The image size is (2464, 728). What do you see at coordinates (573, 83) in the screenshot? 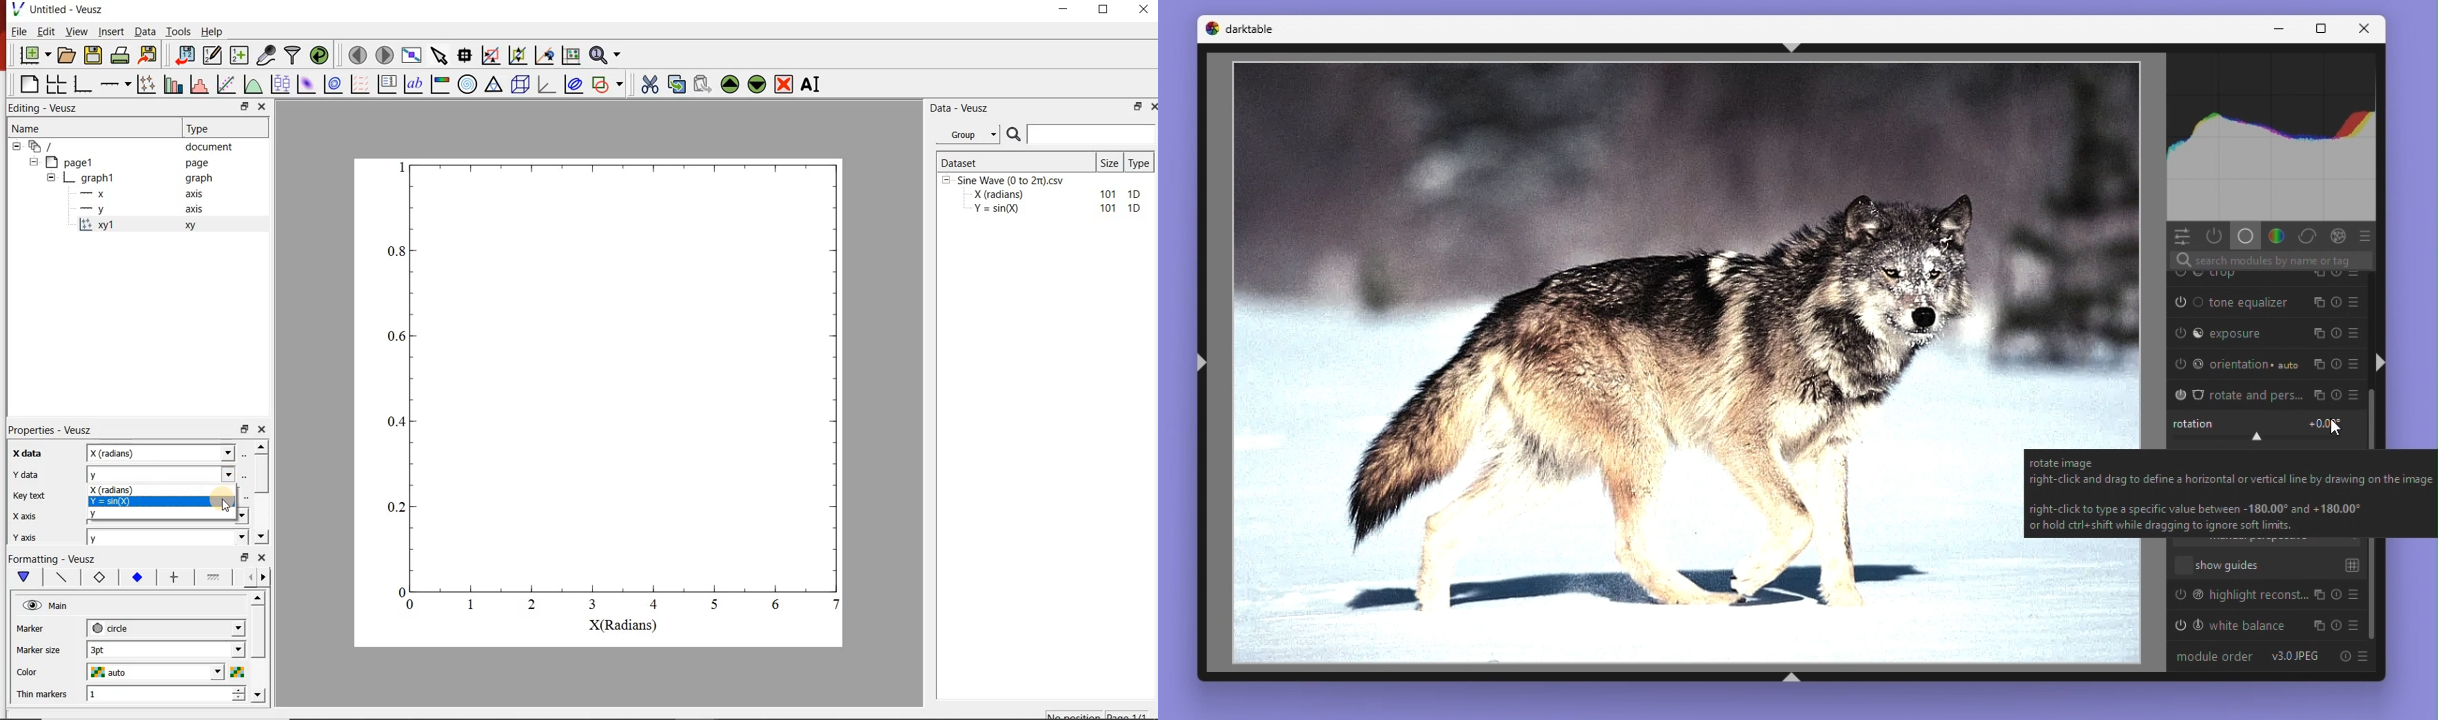
I see `plot covariance ellipses` at bounding box center [573, 83].